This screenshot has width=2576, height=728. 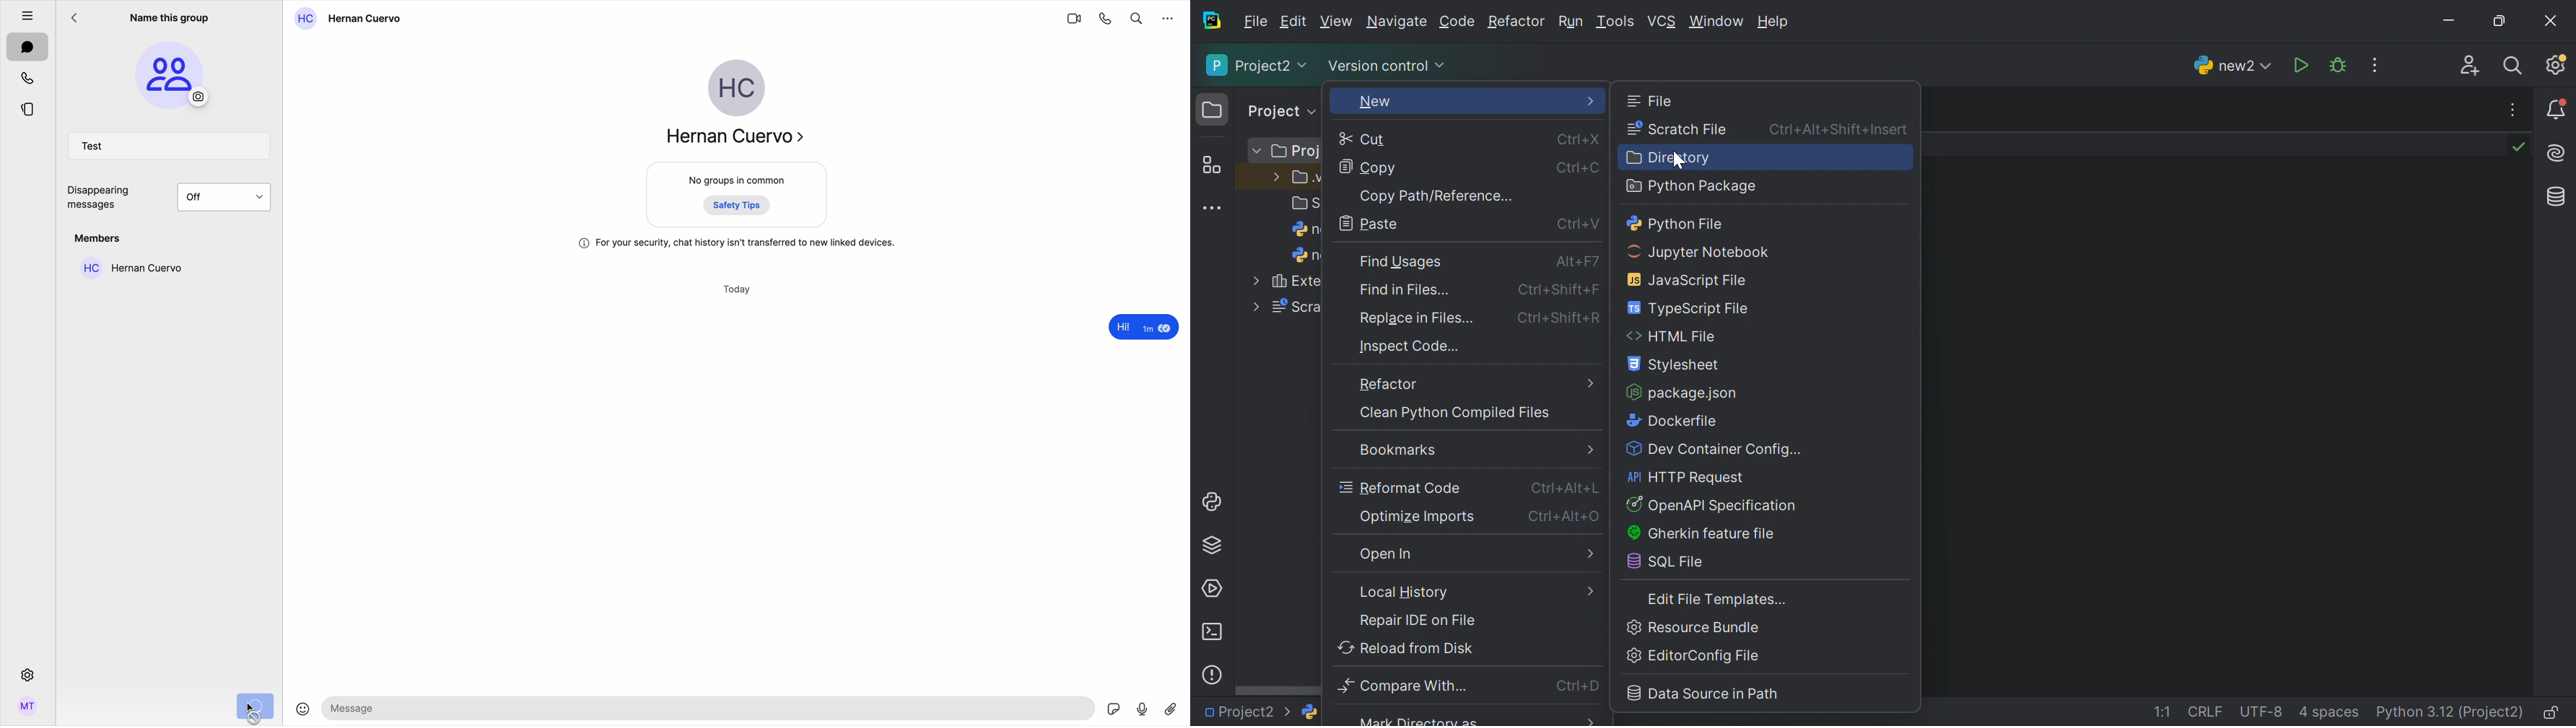 What do you see at coordinates (1277, 111) in the screenshot?
I see `Project` at bounding box center [1277, 111].